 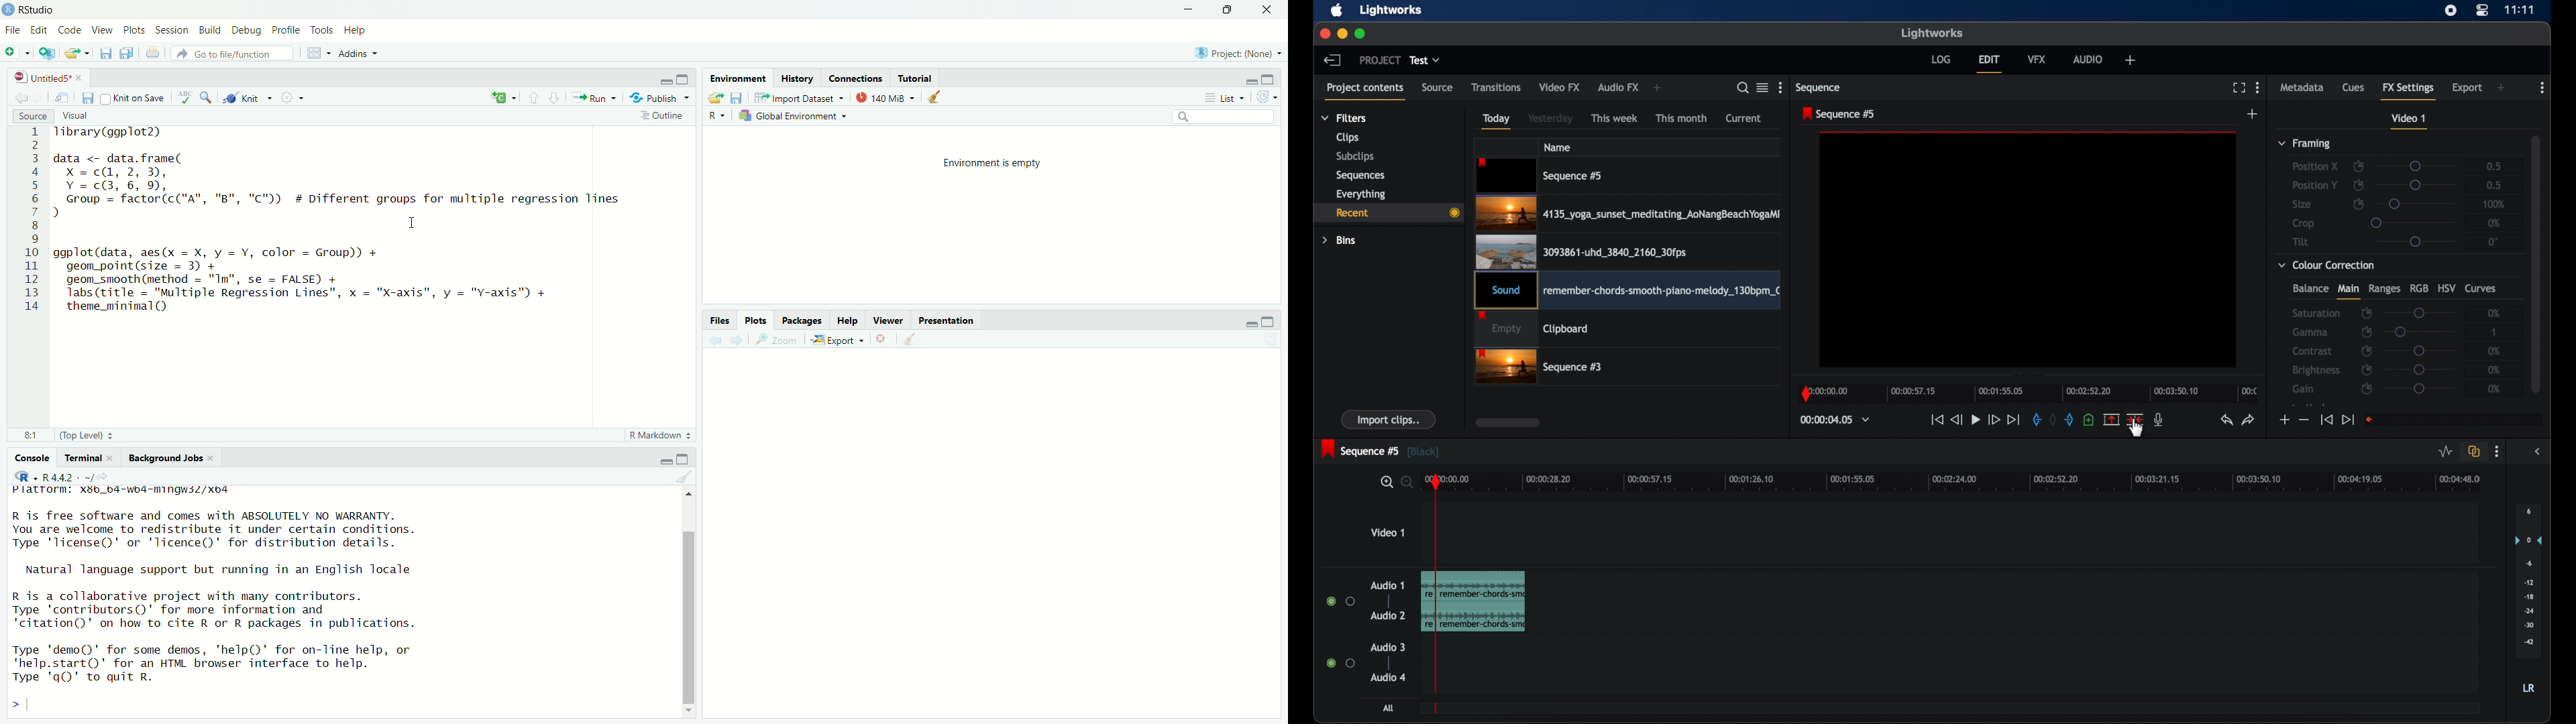 What do you see at coordinates (849, 321) in the screenshot?
I see `Help` at bounding box center [849, 321].